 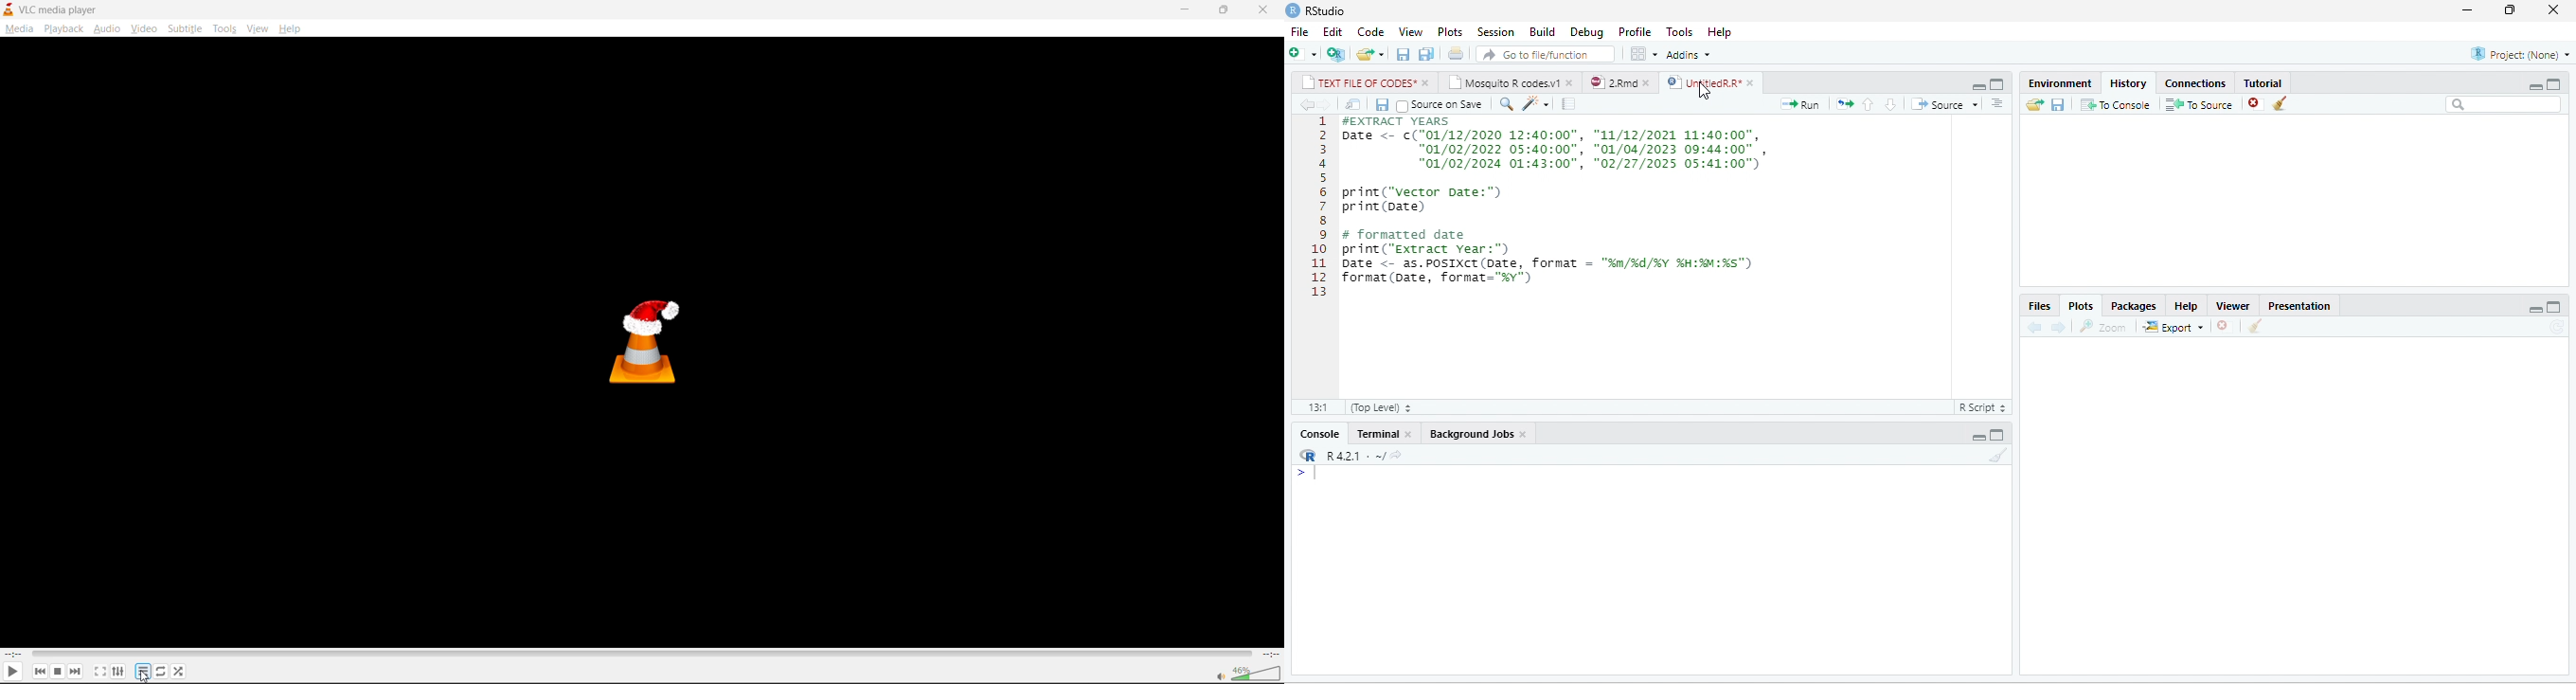 What do you see at coordinates (1704, 91) in the screenshot?
I see `cursor` at bounding box center [1704, 91].